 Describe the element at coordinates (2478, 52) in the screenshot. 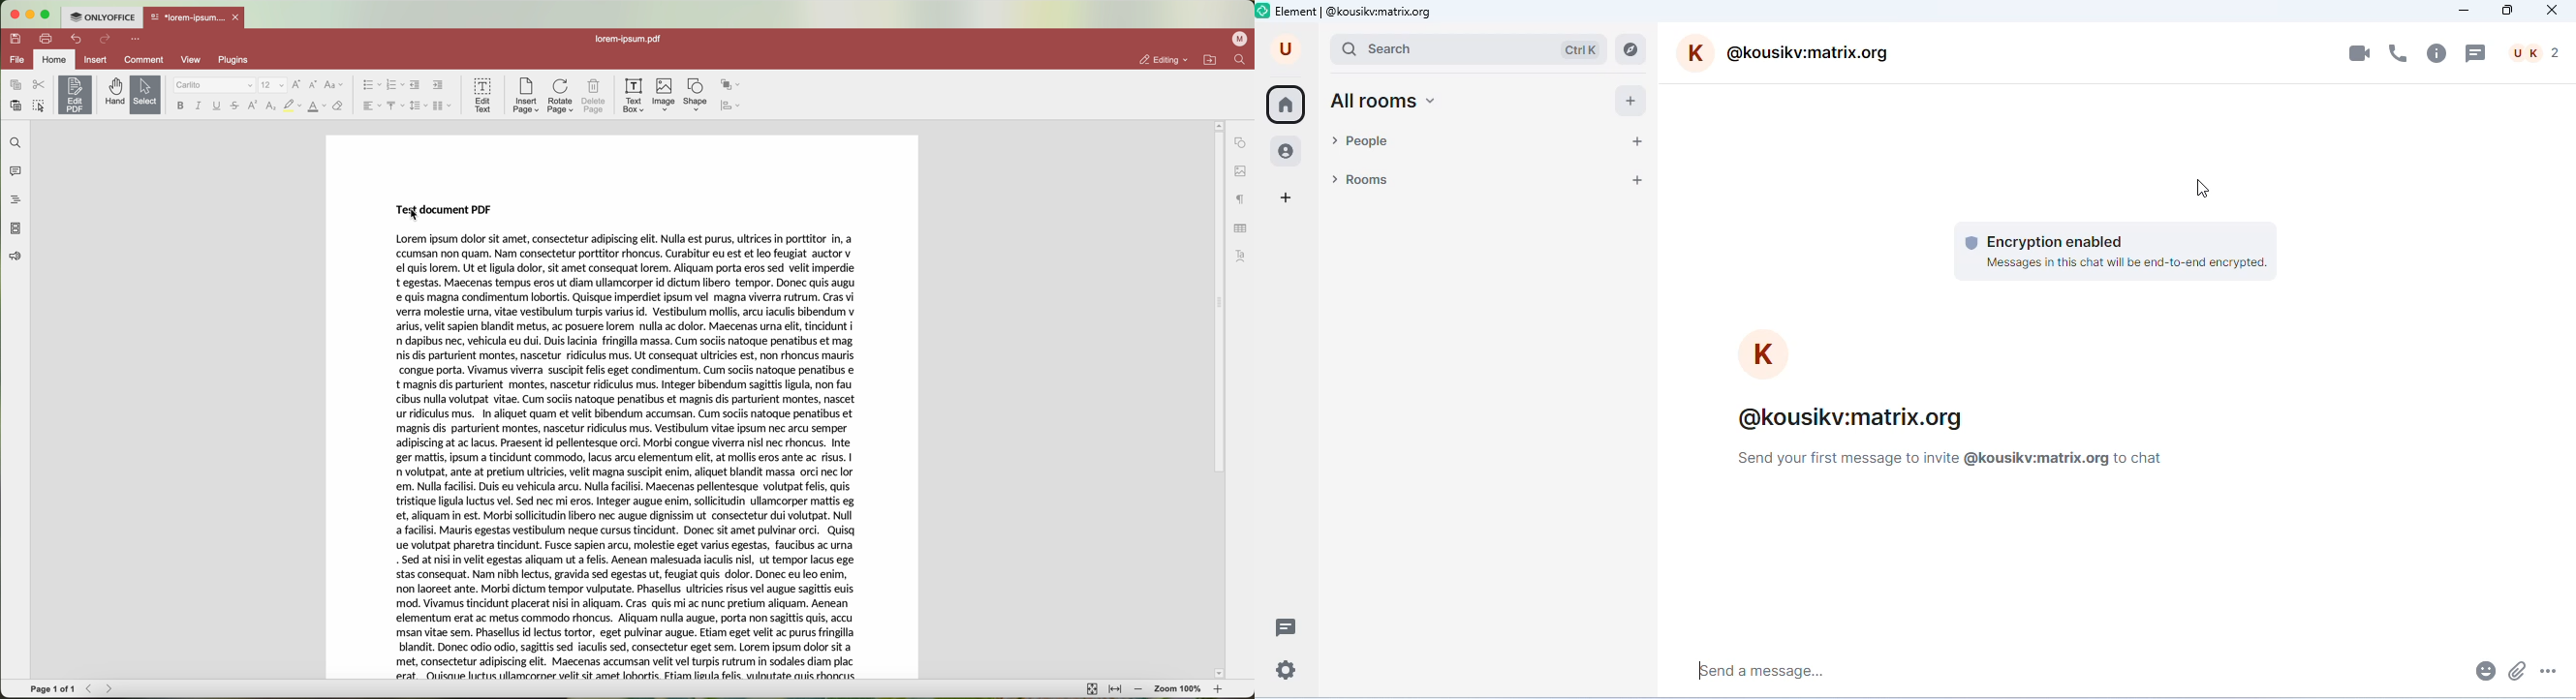

I see `threads` at that location.